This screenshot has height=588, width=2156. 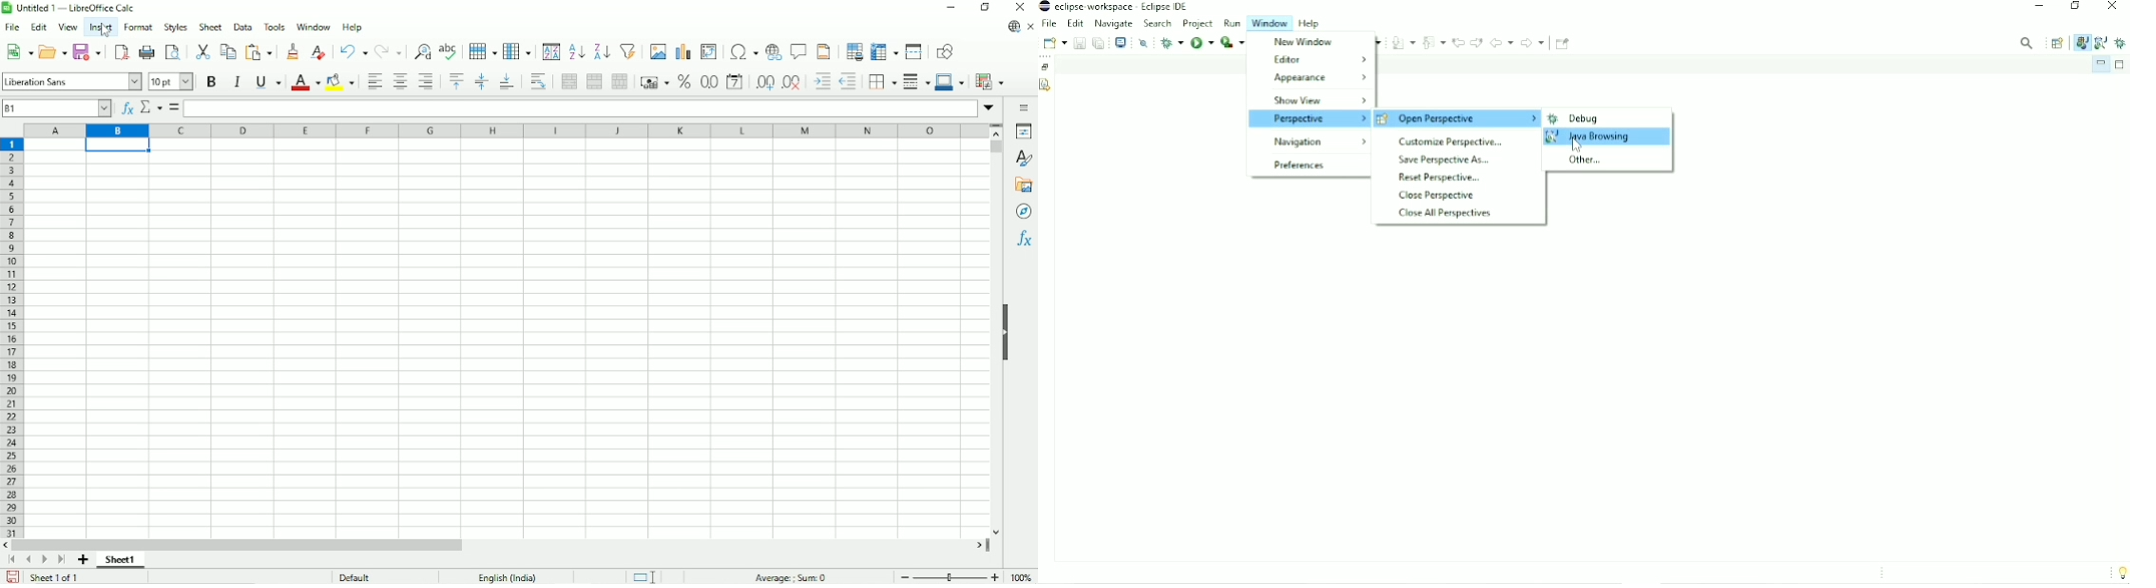 What do you see at coordinates (239, 82) in the screenshot?
I see `Italic` at bounding box center [239, 82].